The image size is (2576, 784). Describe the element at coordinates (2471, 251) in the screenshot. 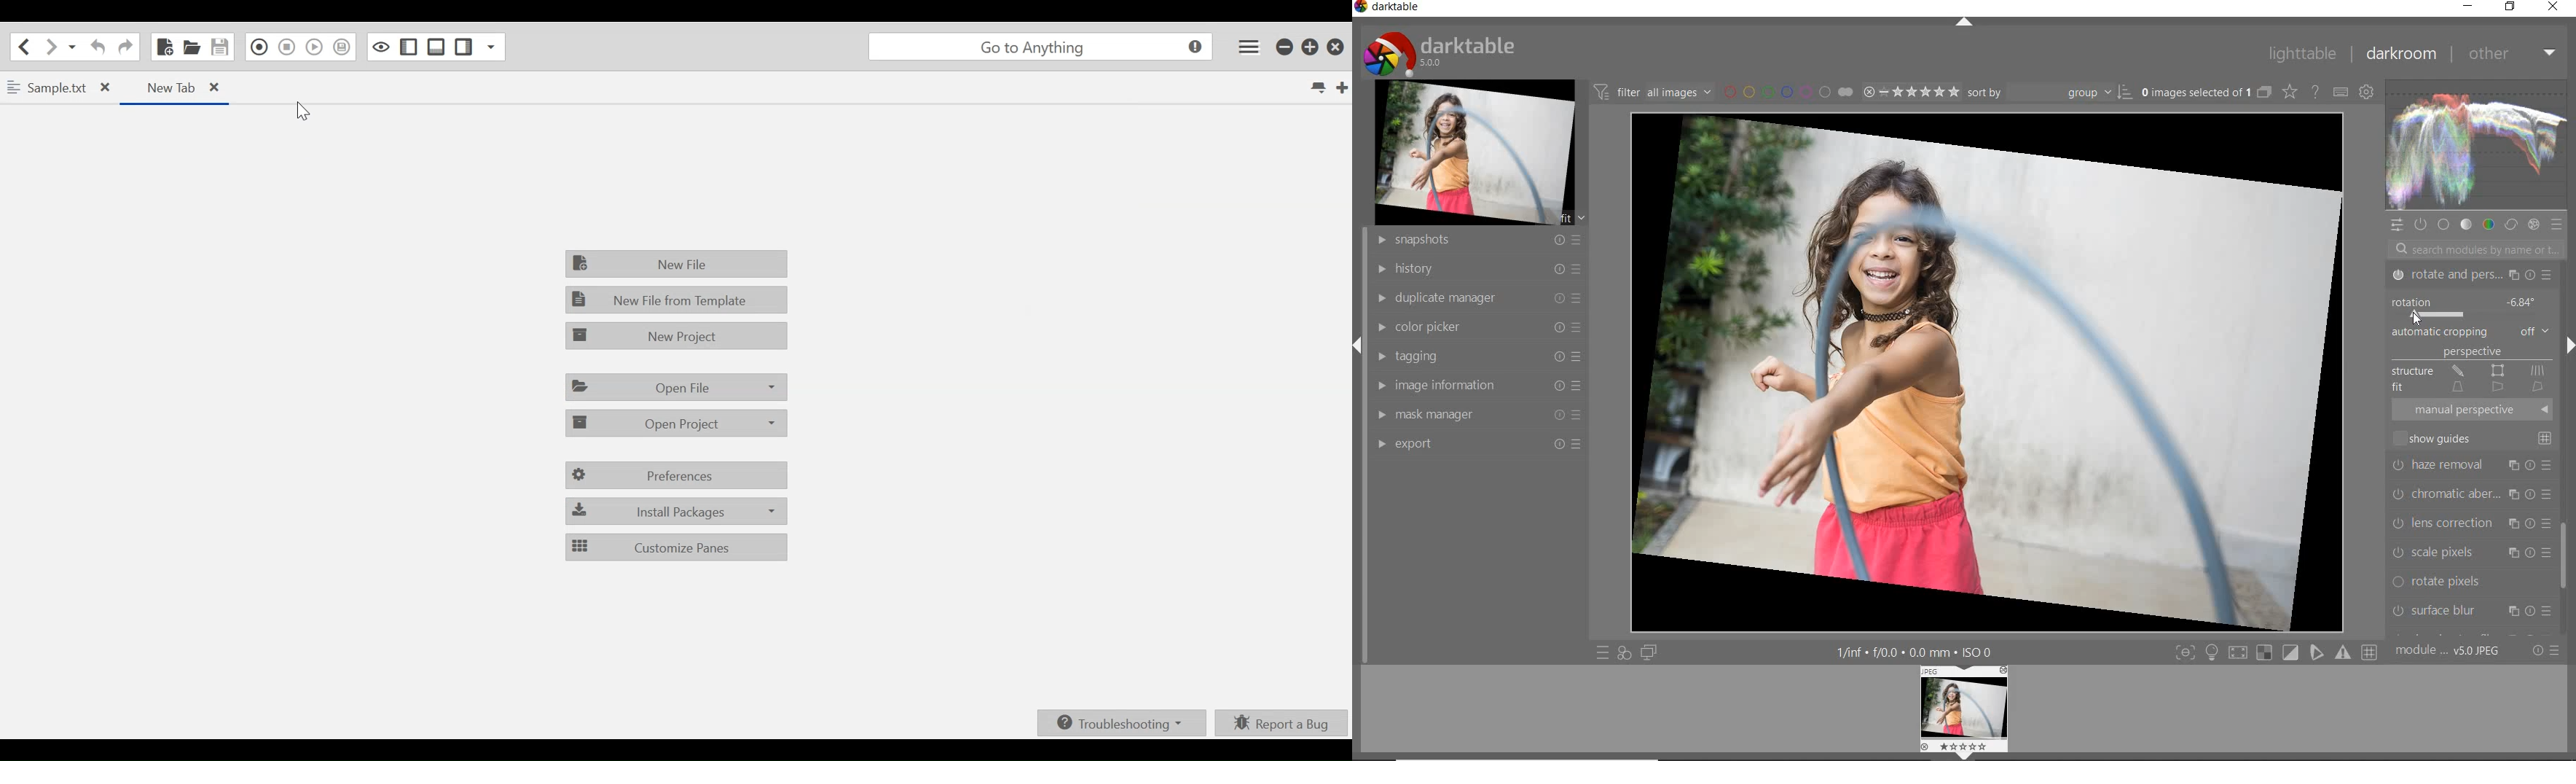

I see `search modules` at that location.